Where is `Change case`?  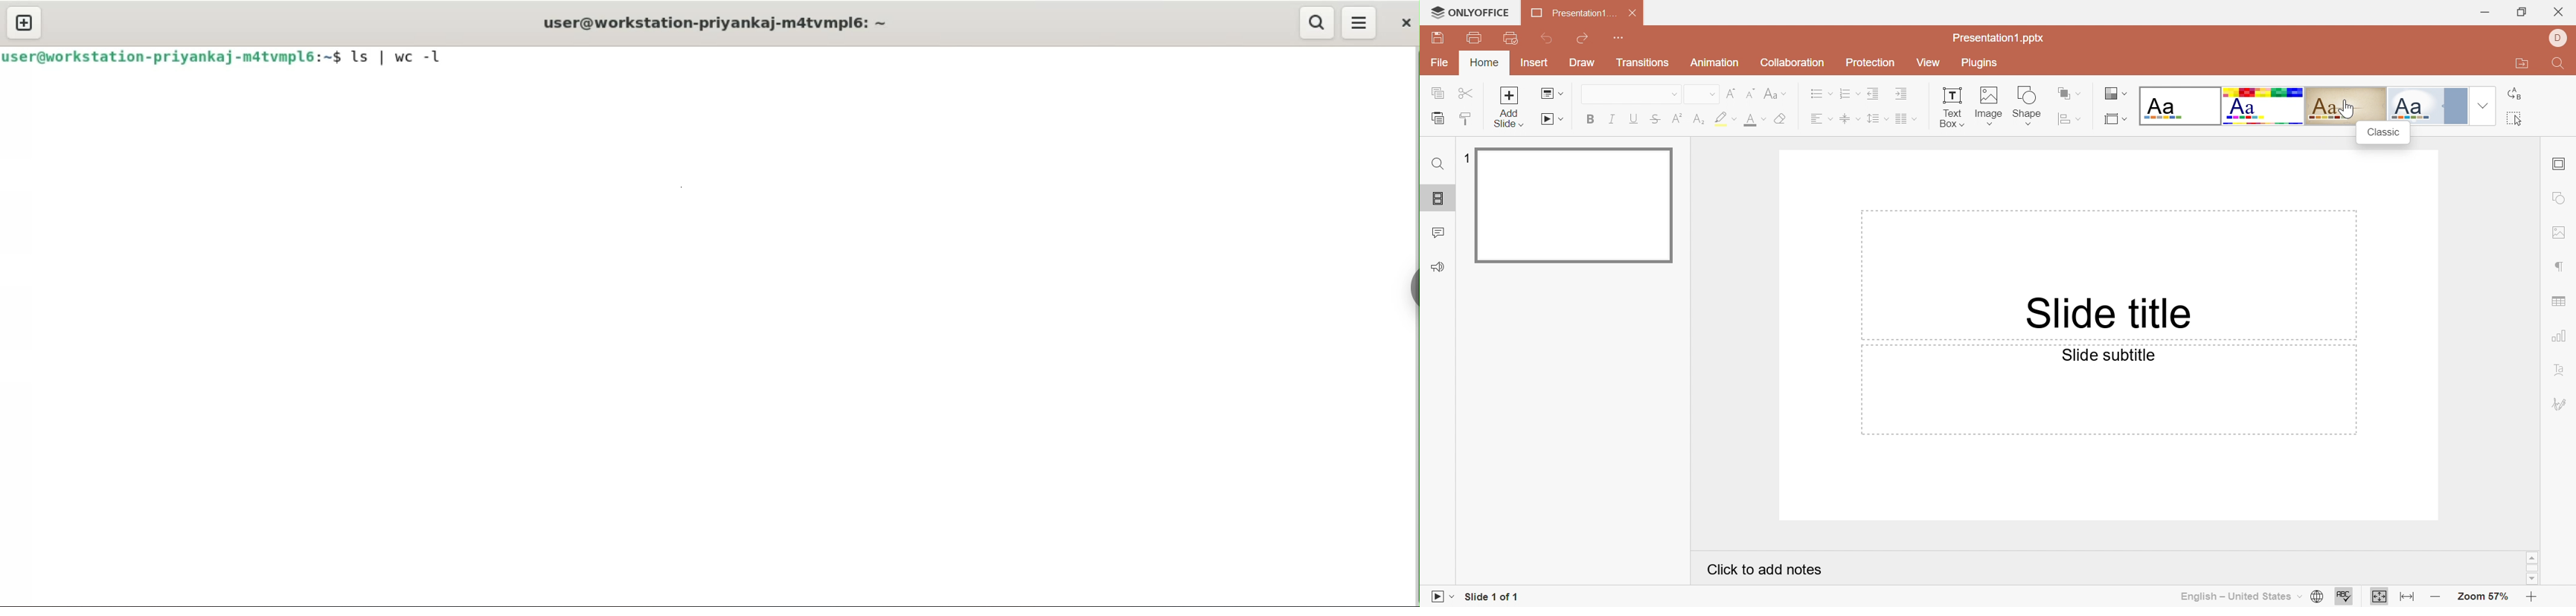
Change case is located at coordinates (1772, 93).